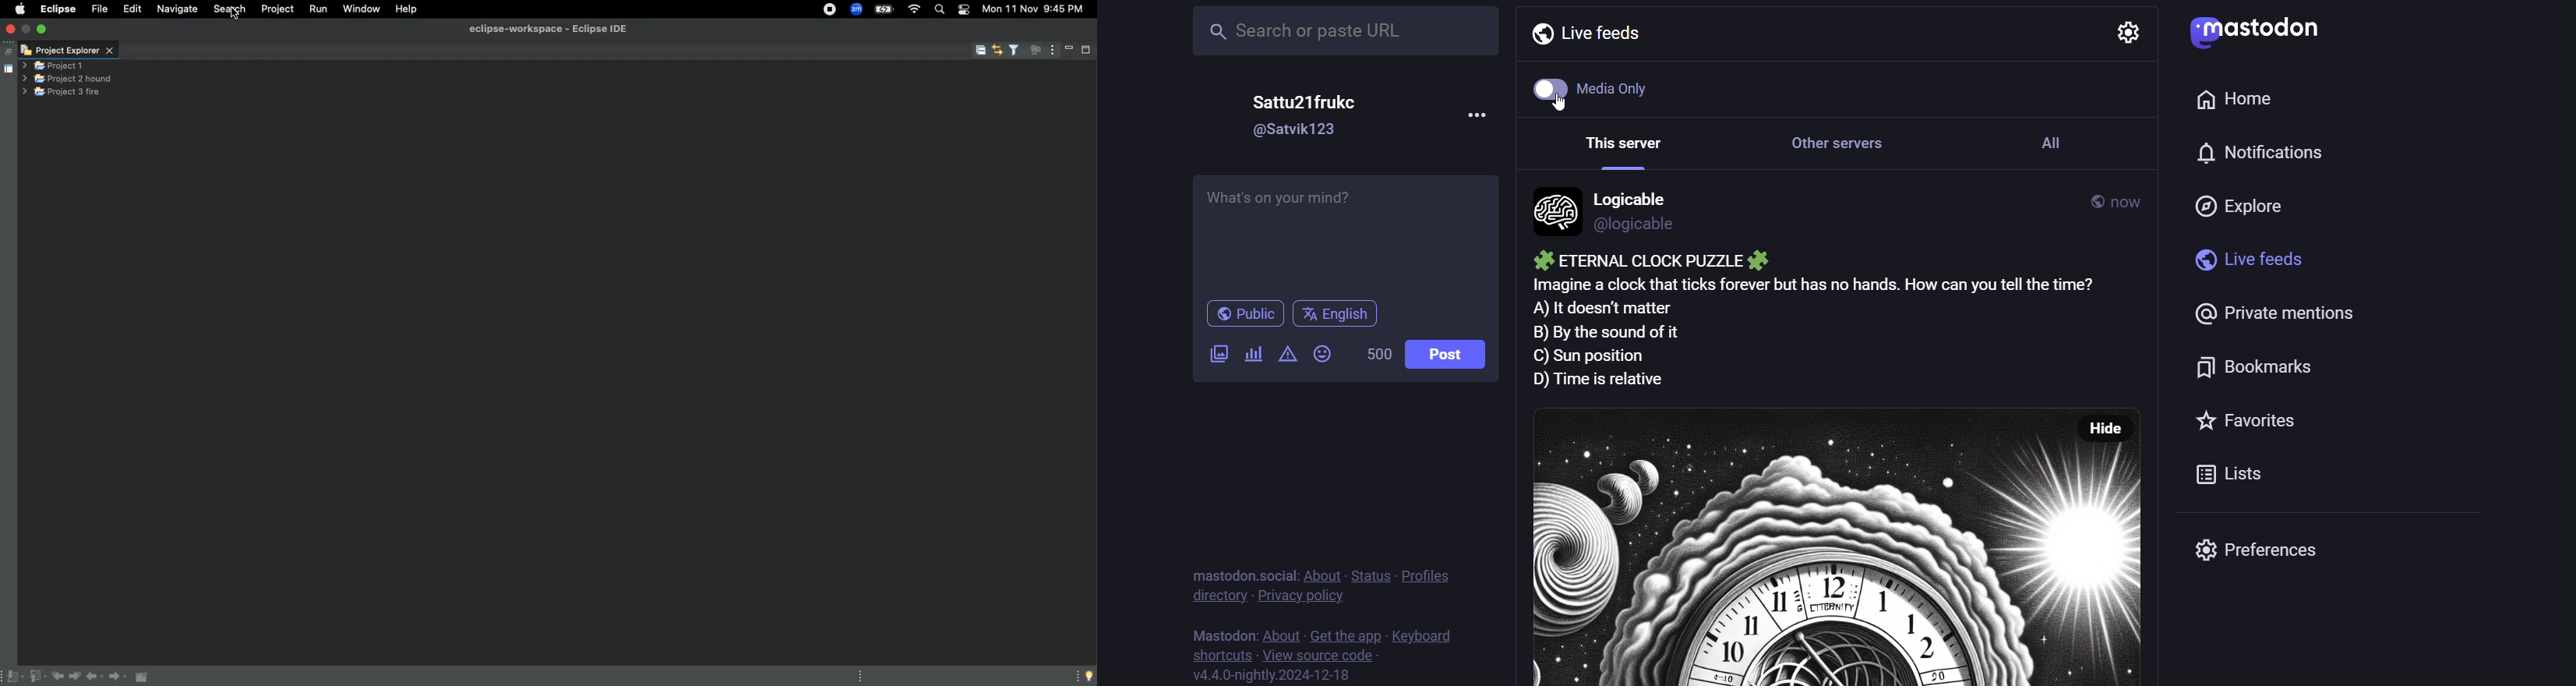  I want to click on mastodon social, so click(1240, 575).